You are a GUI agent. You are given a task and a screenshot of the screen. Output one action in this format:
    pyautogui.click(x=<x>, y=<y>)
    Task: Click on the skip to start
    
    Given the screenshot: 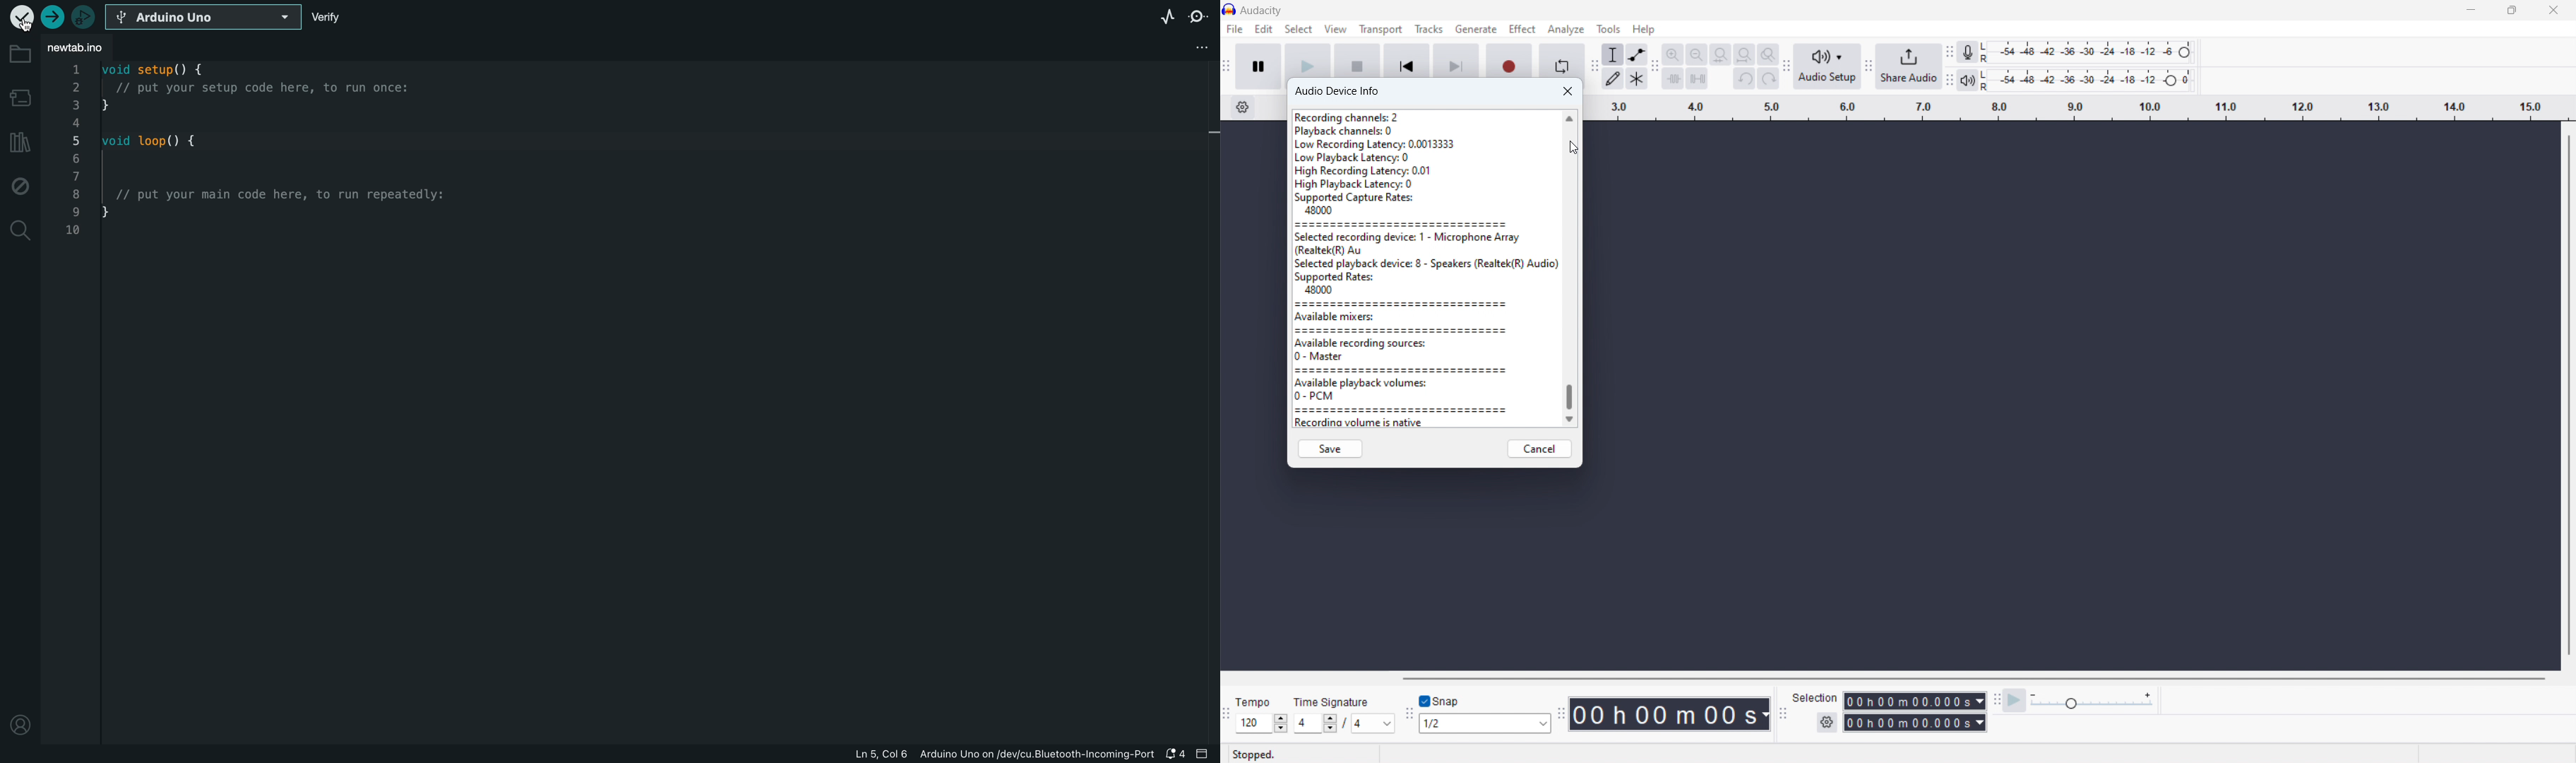 What is the action you would take?
    pyautogui.click(x=1405, y=59)
    